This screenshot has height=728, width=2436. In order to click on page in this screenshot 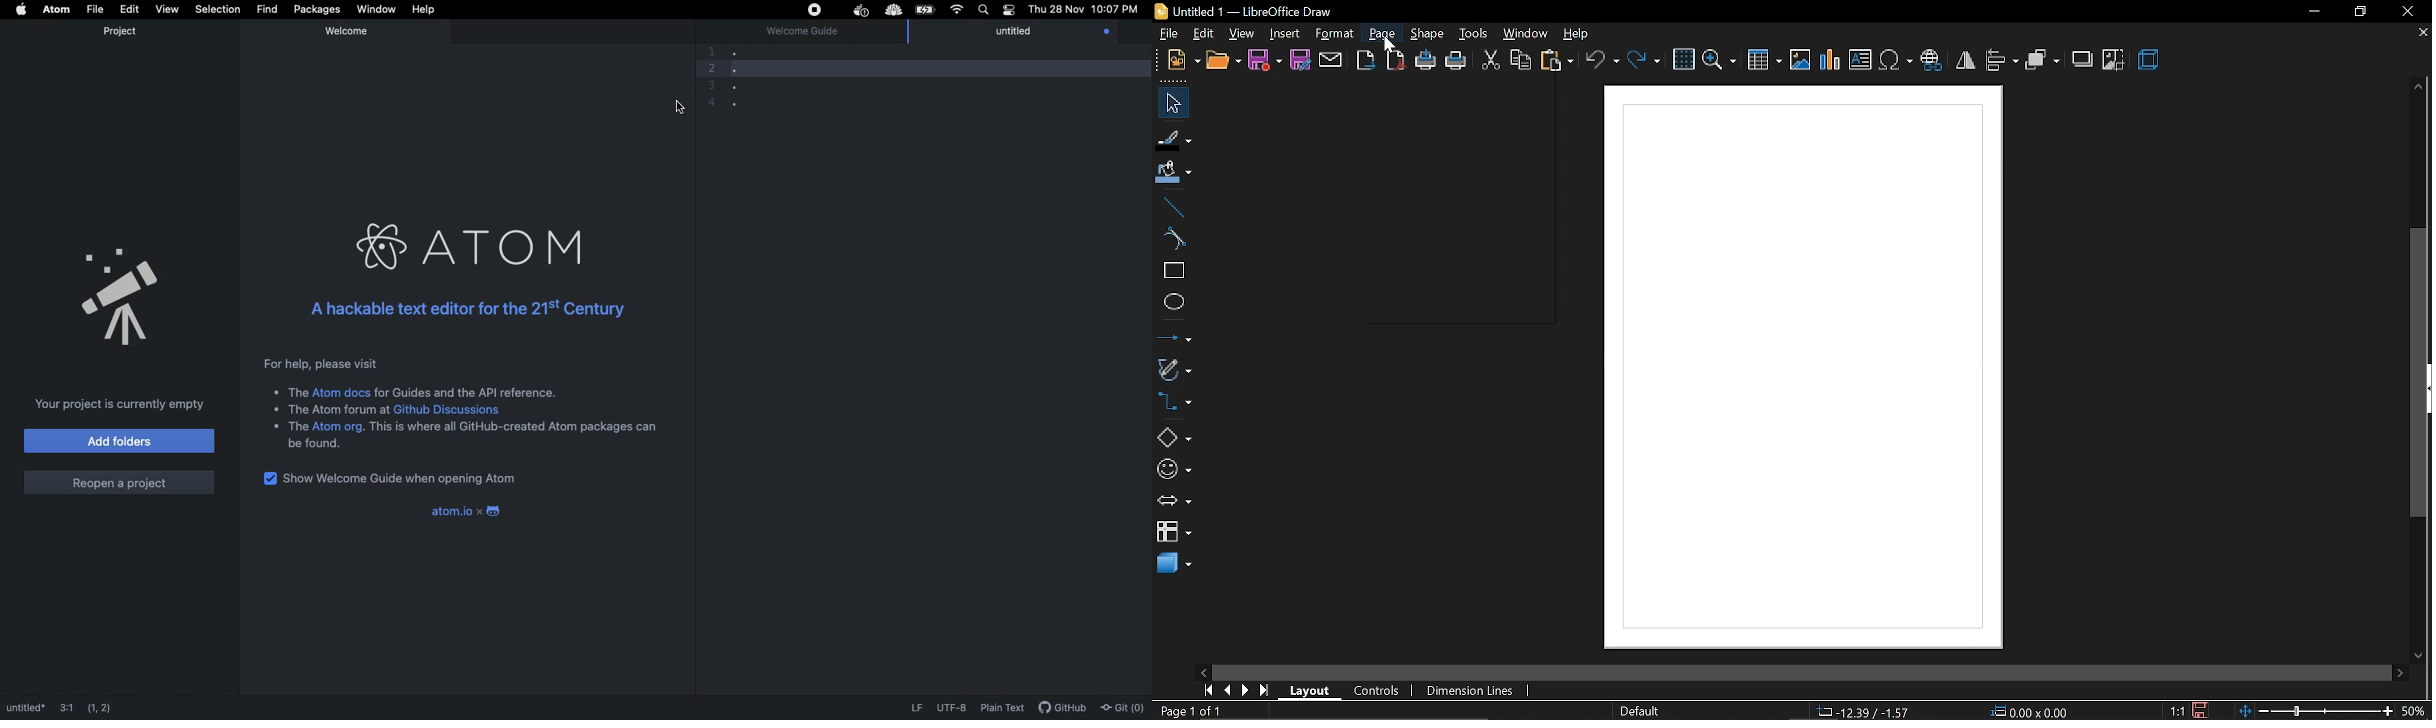, I will do `click(1382, 34)`.